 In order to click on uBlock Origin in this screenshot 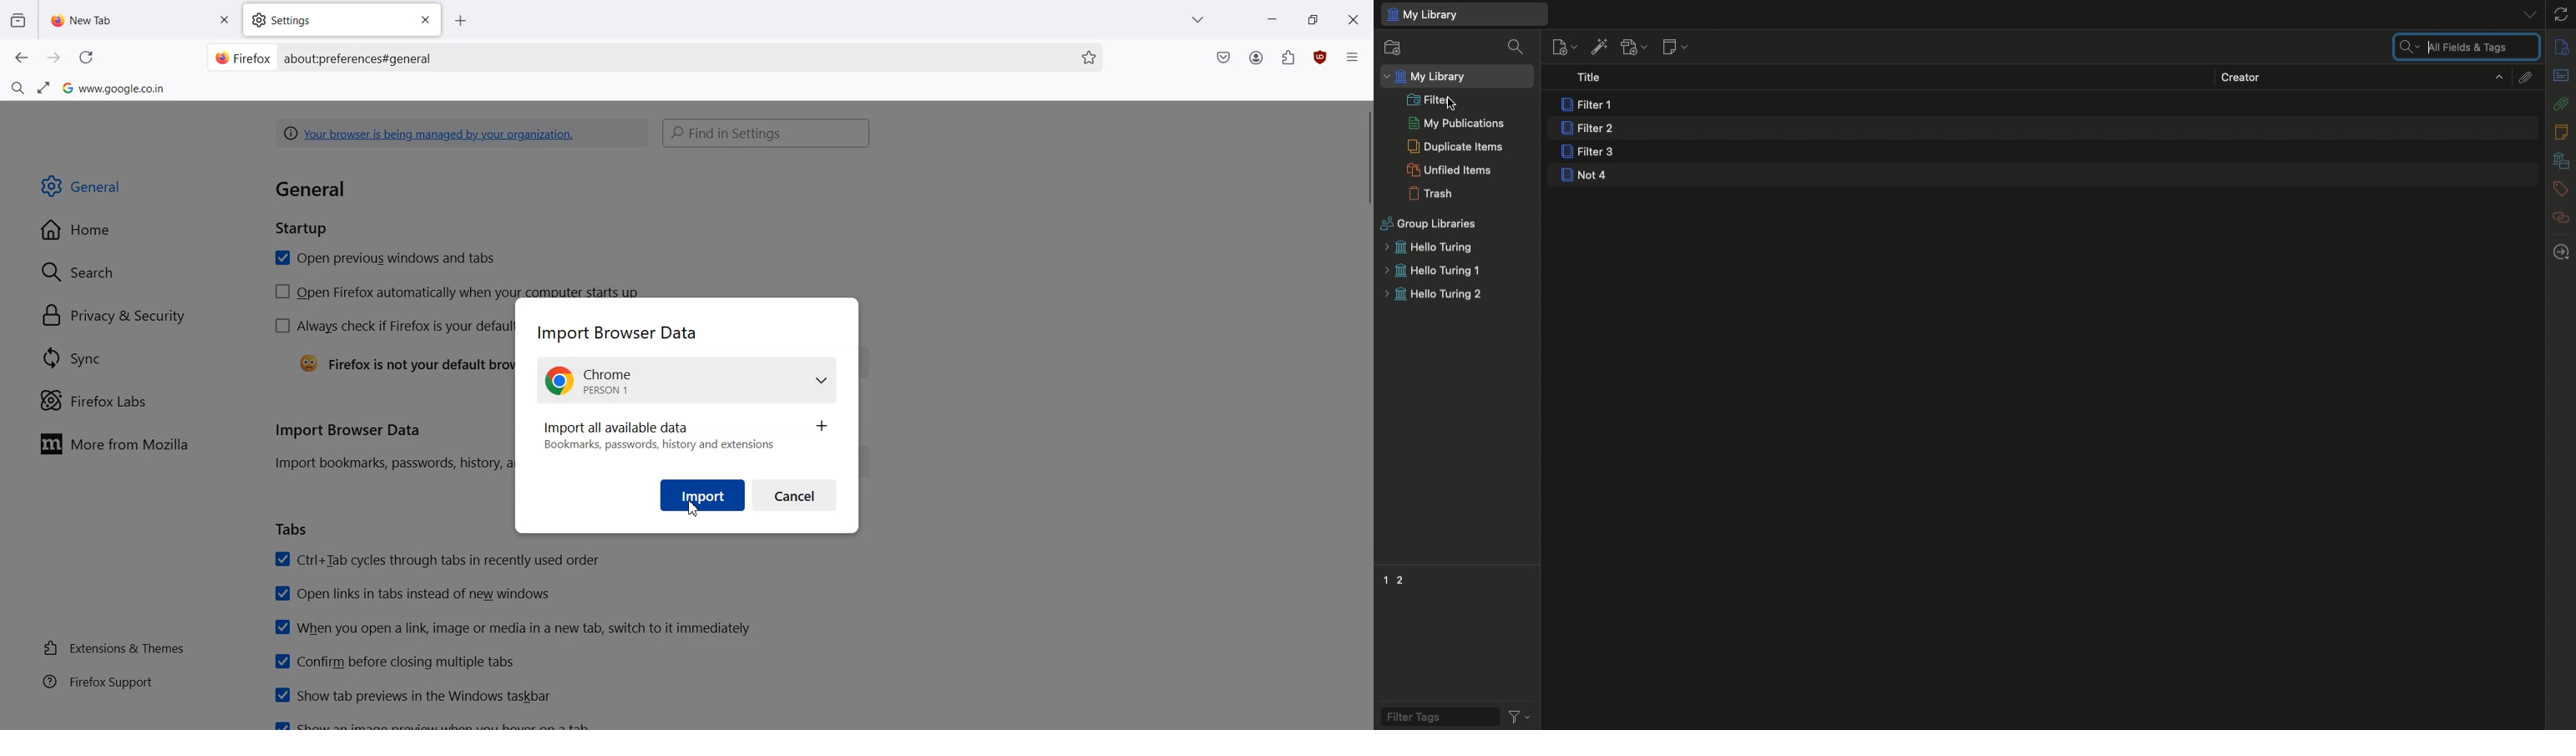, I will do `click(1319, 57)`.